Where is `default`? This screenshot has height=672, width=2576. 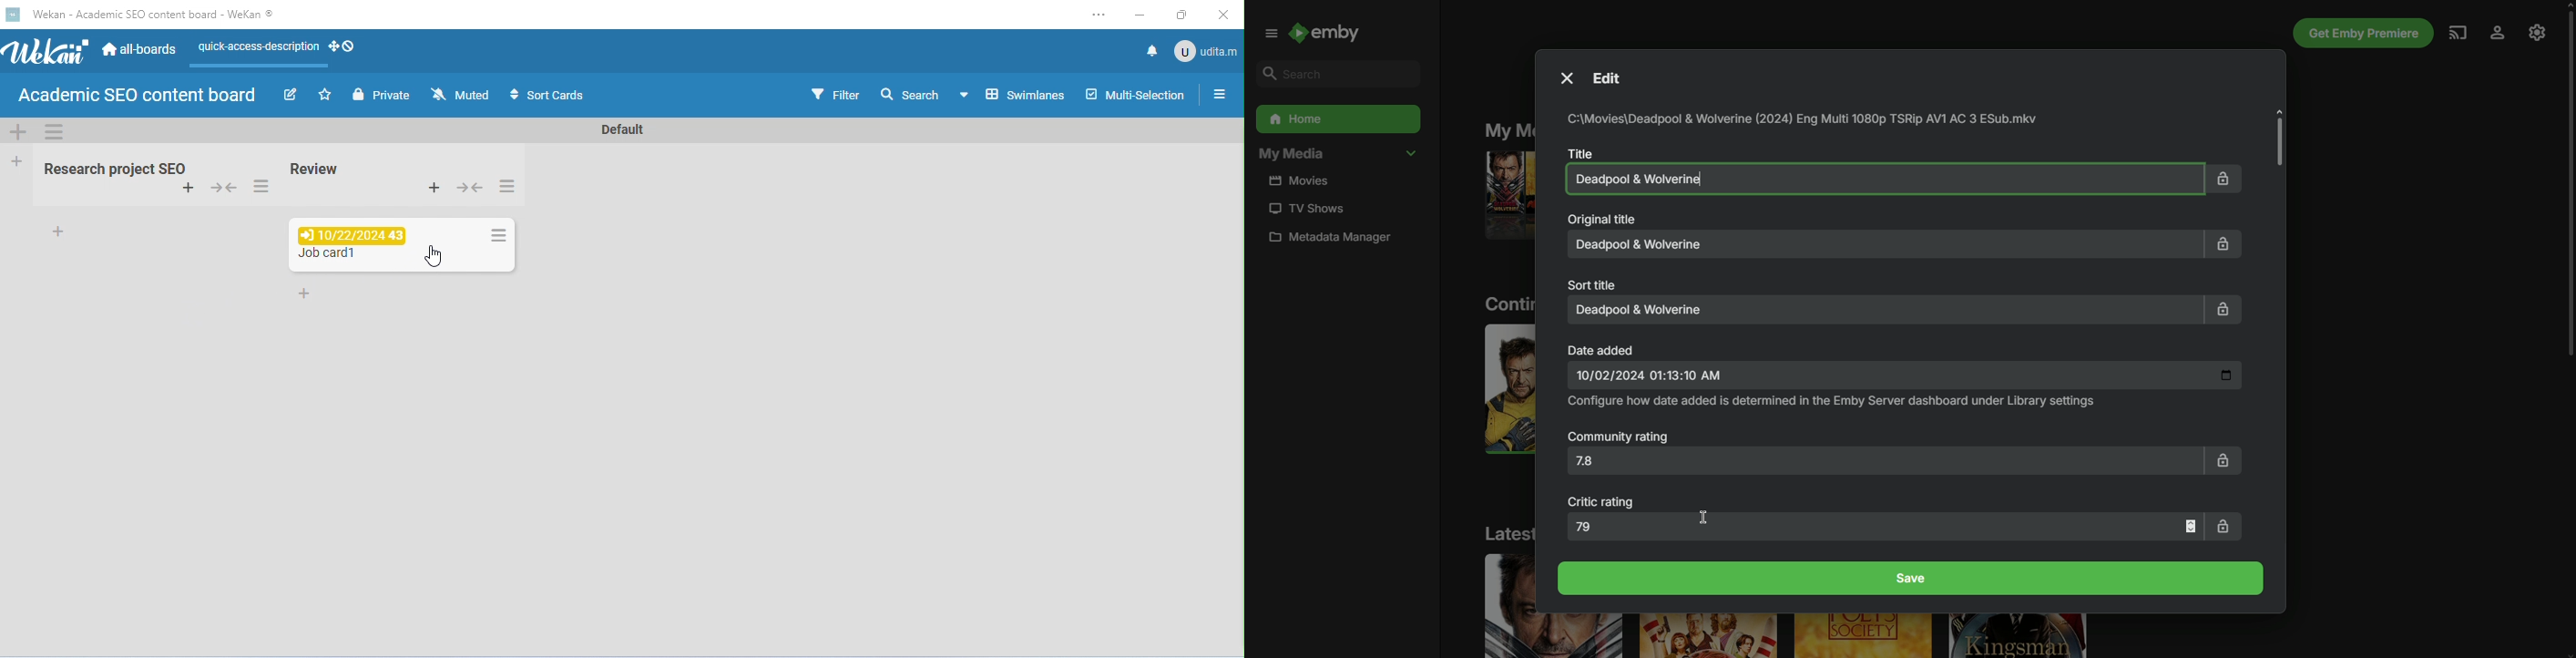 default is located at coordinates (619, 130).